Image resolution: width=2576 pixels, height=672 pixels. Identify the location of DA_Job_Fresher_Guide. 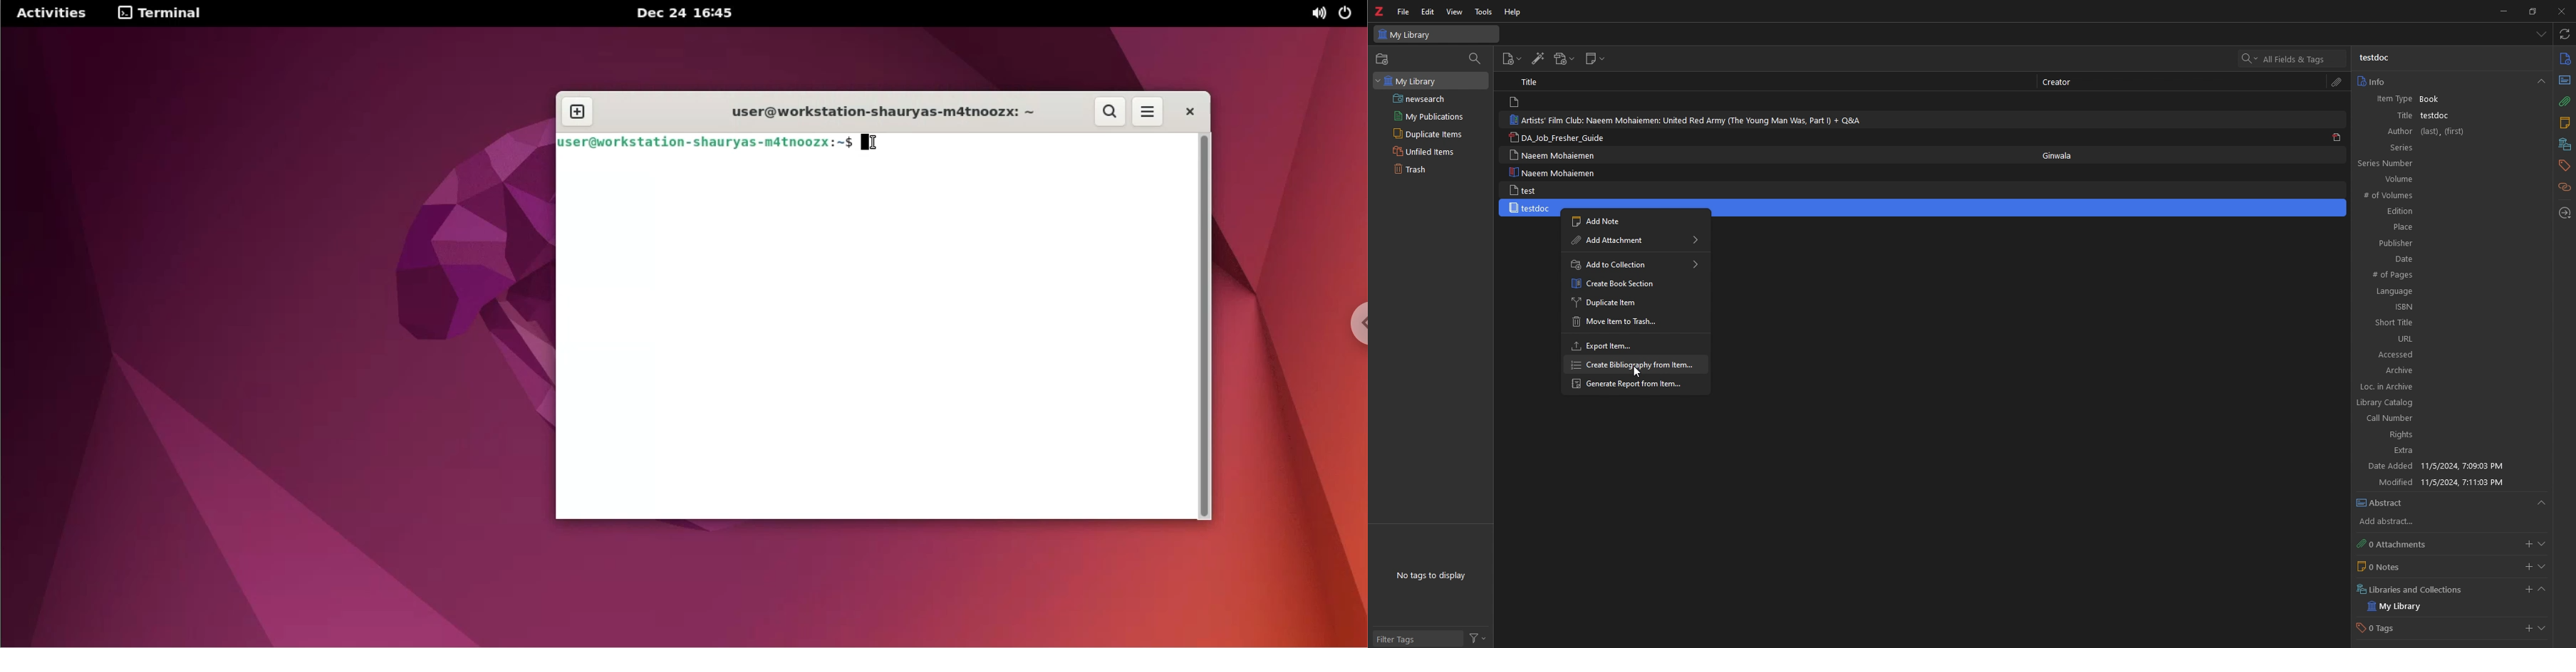
(1563, 138).